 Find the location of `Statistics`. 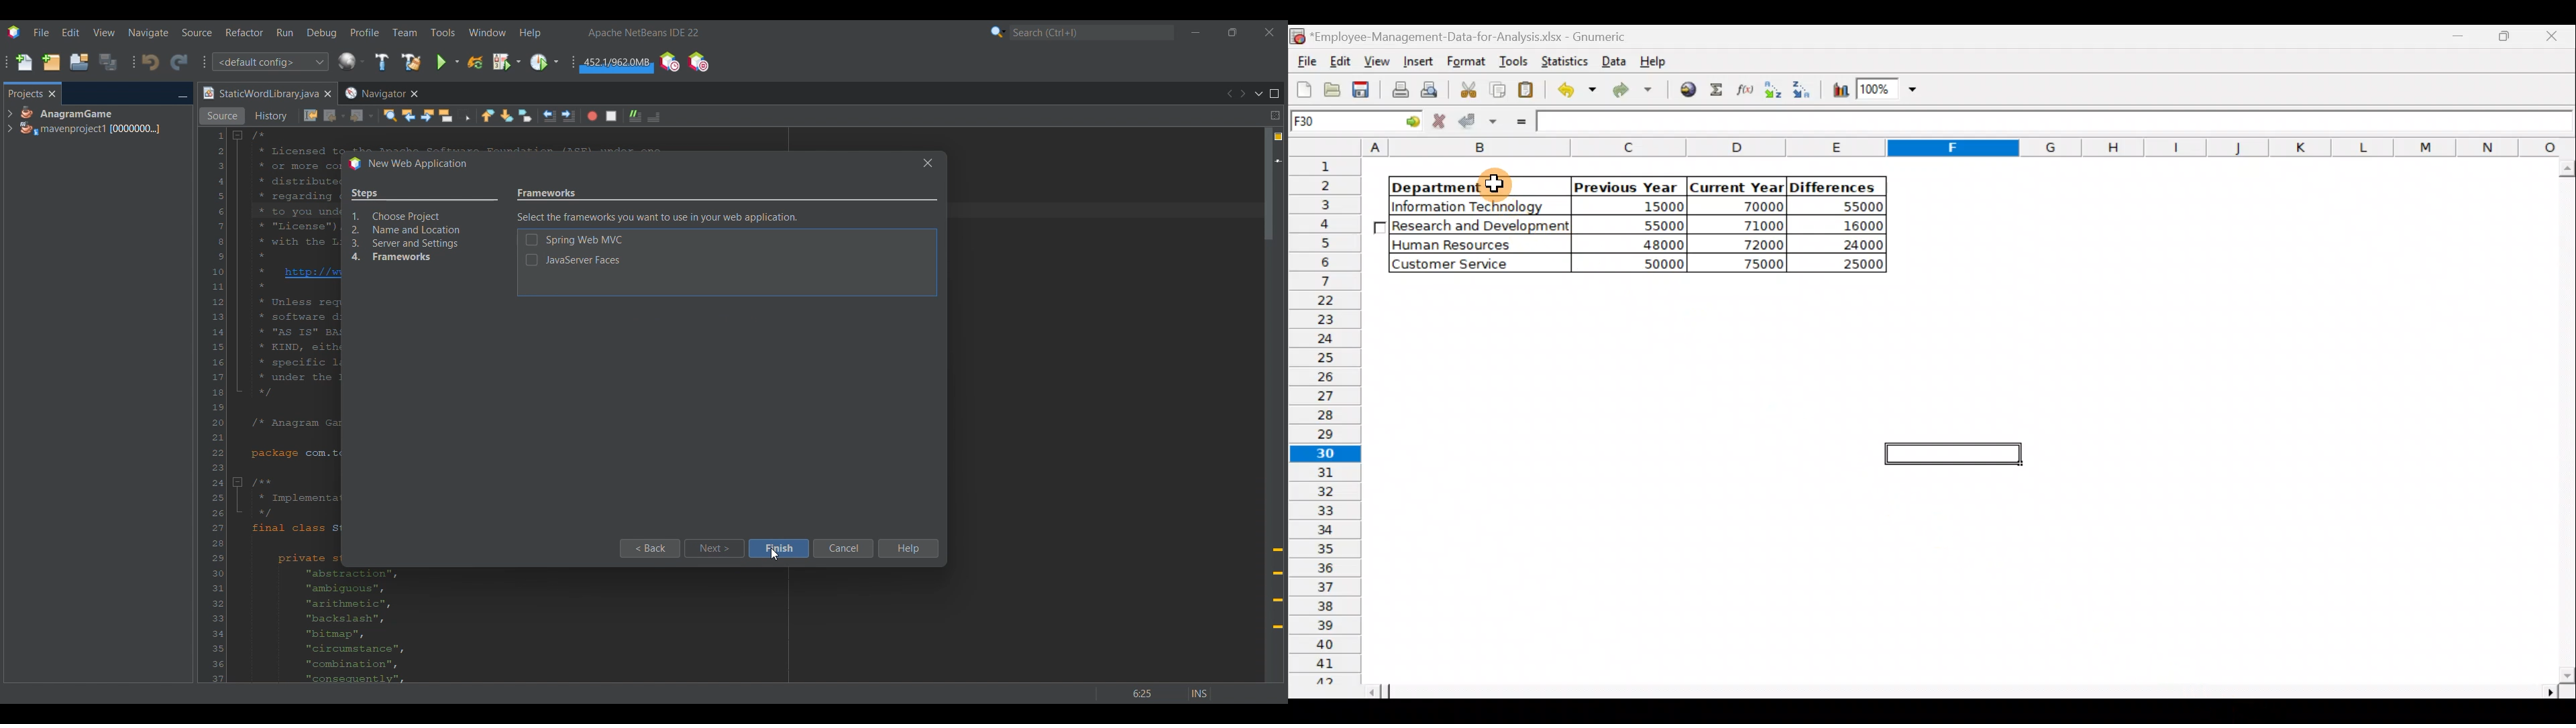

Statistics is located at coordinates (1565, 60).